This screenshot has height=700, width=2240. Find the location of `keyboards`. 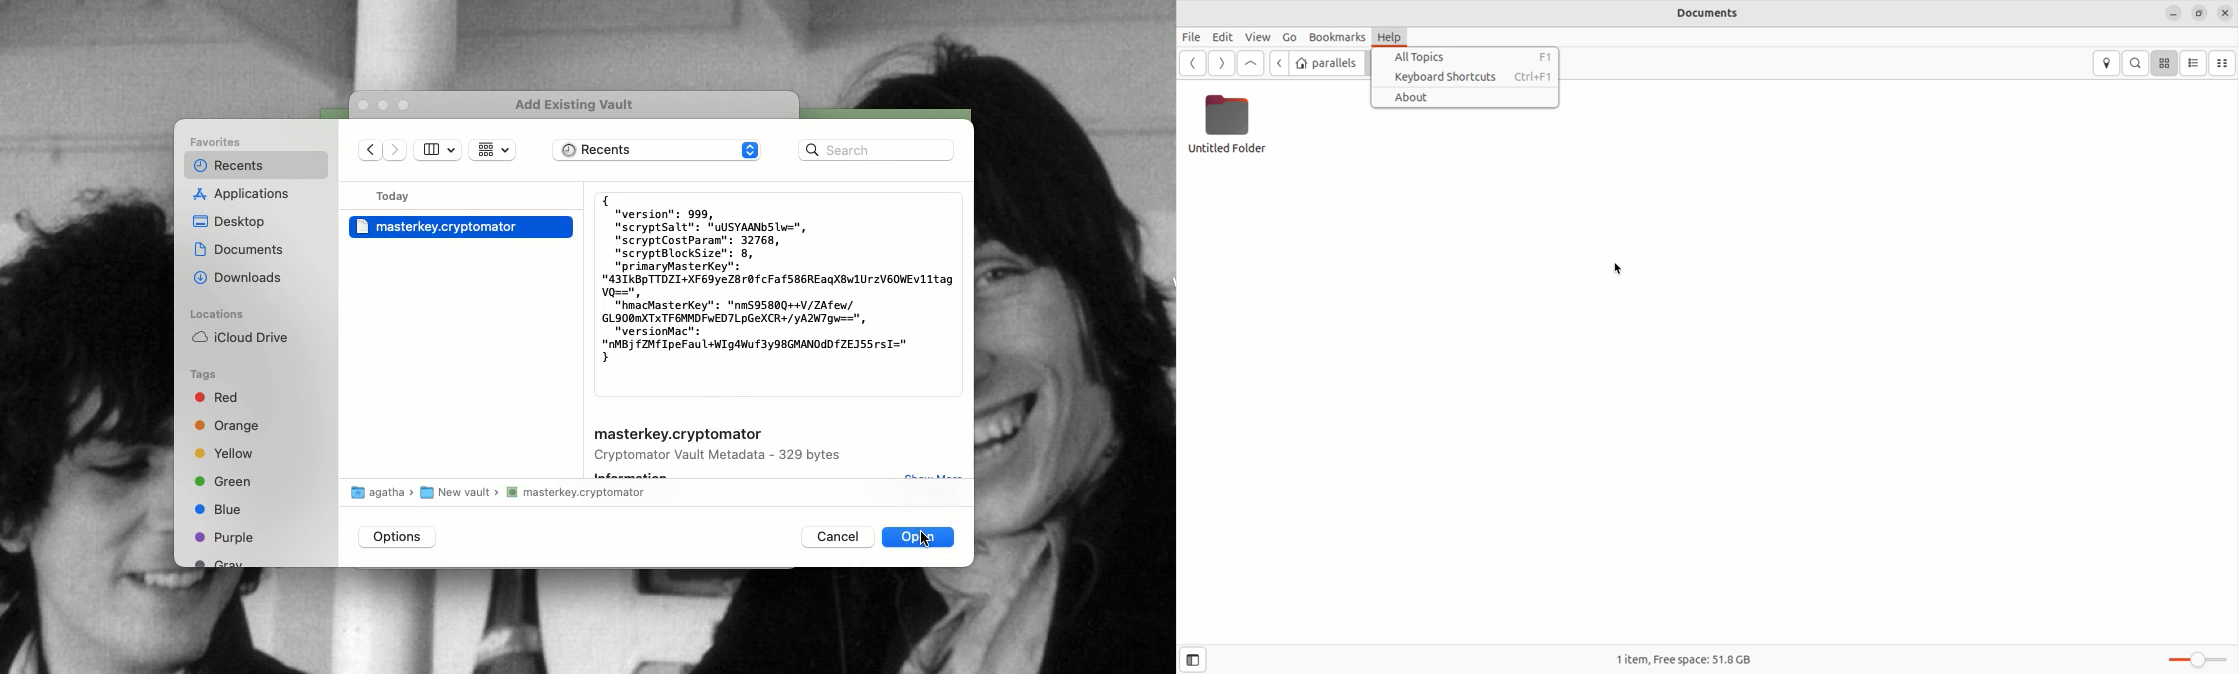

keyboards is located at coordinates (1472, 77).